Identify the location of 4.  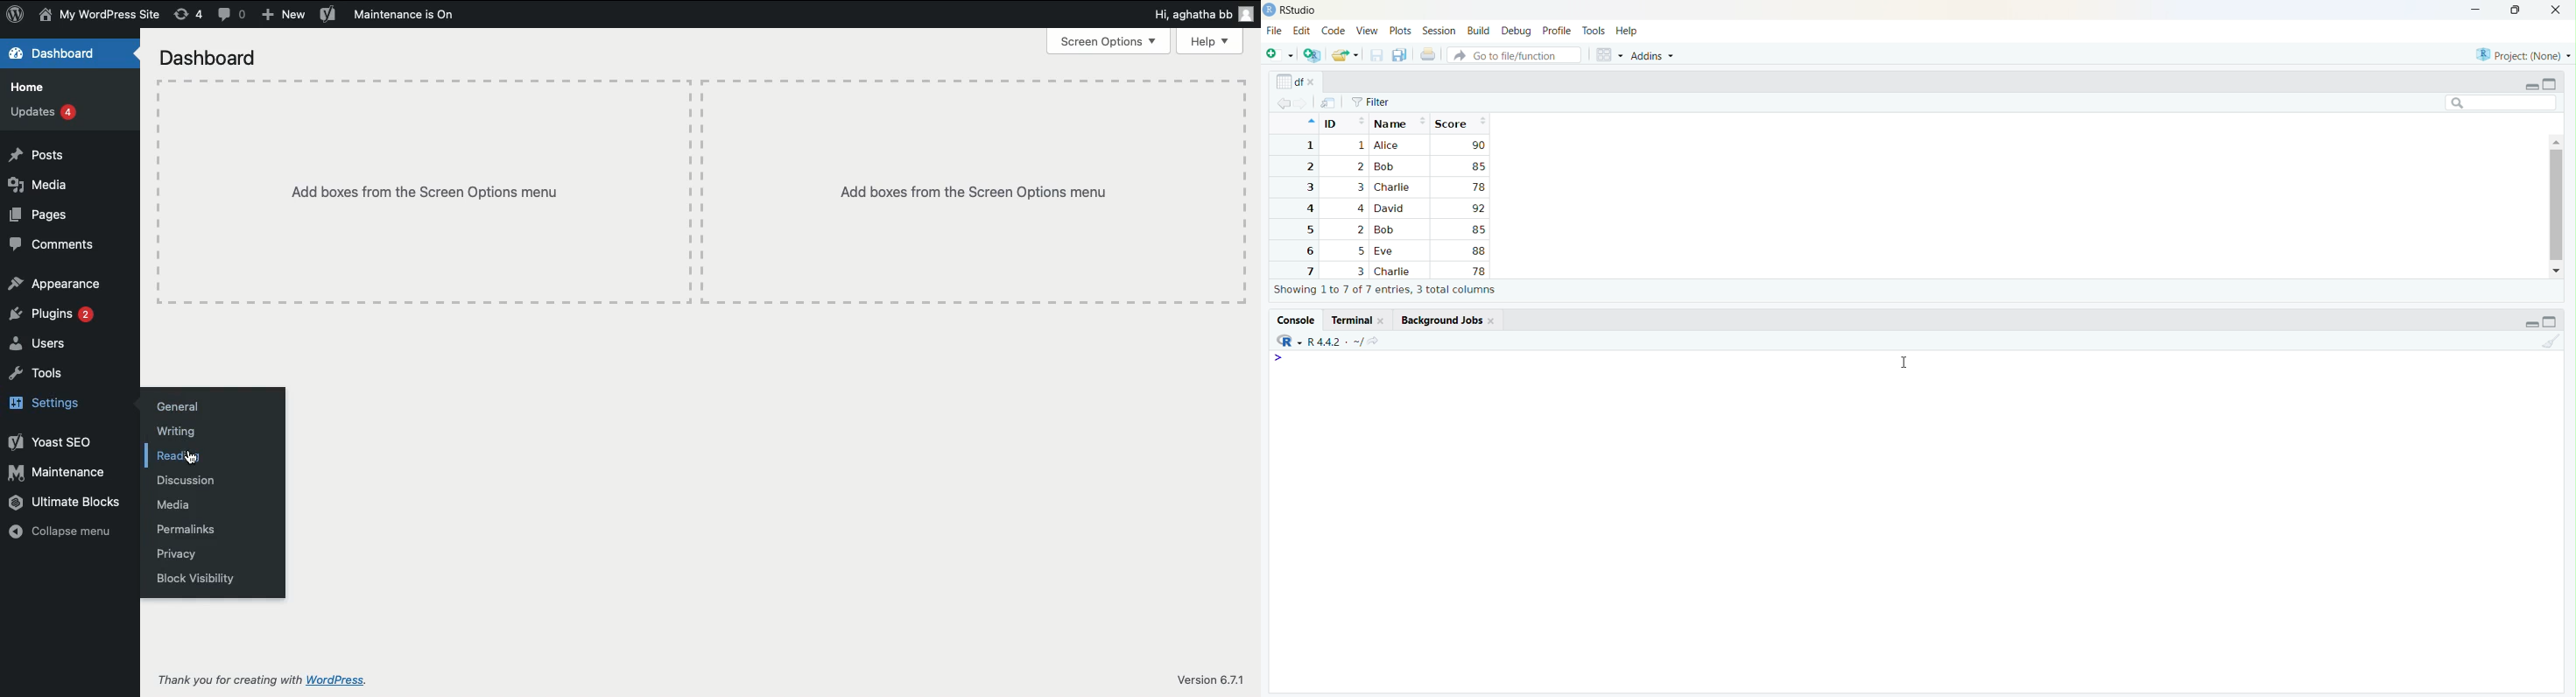
(1308, 209).